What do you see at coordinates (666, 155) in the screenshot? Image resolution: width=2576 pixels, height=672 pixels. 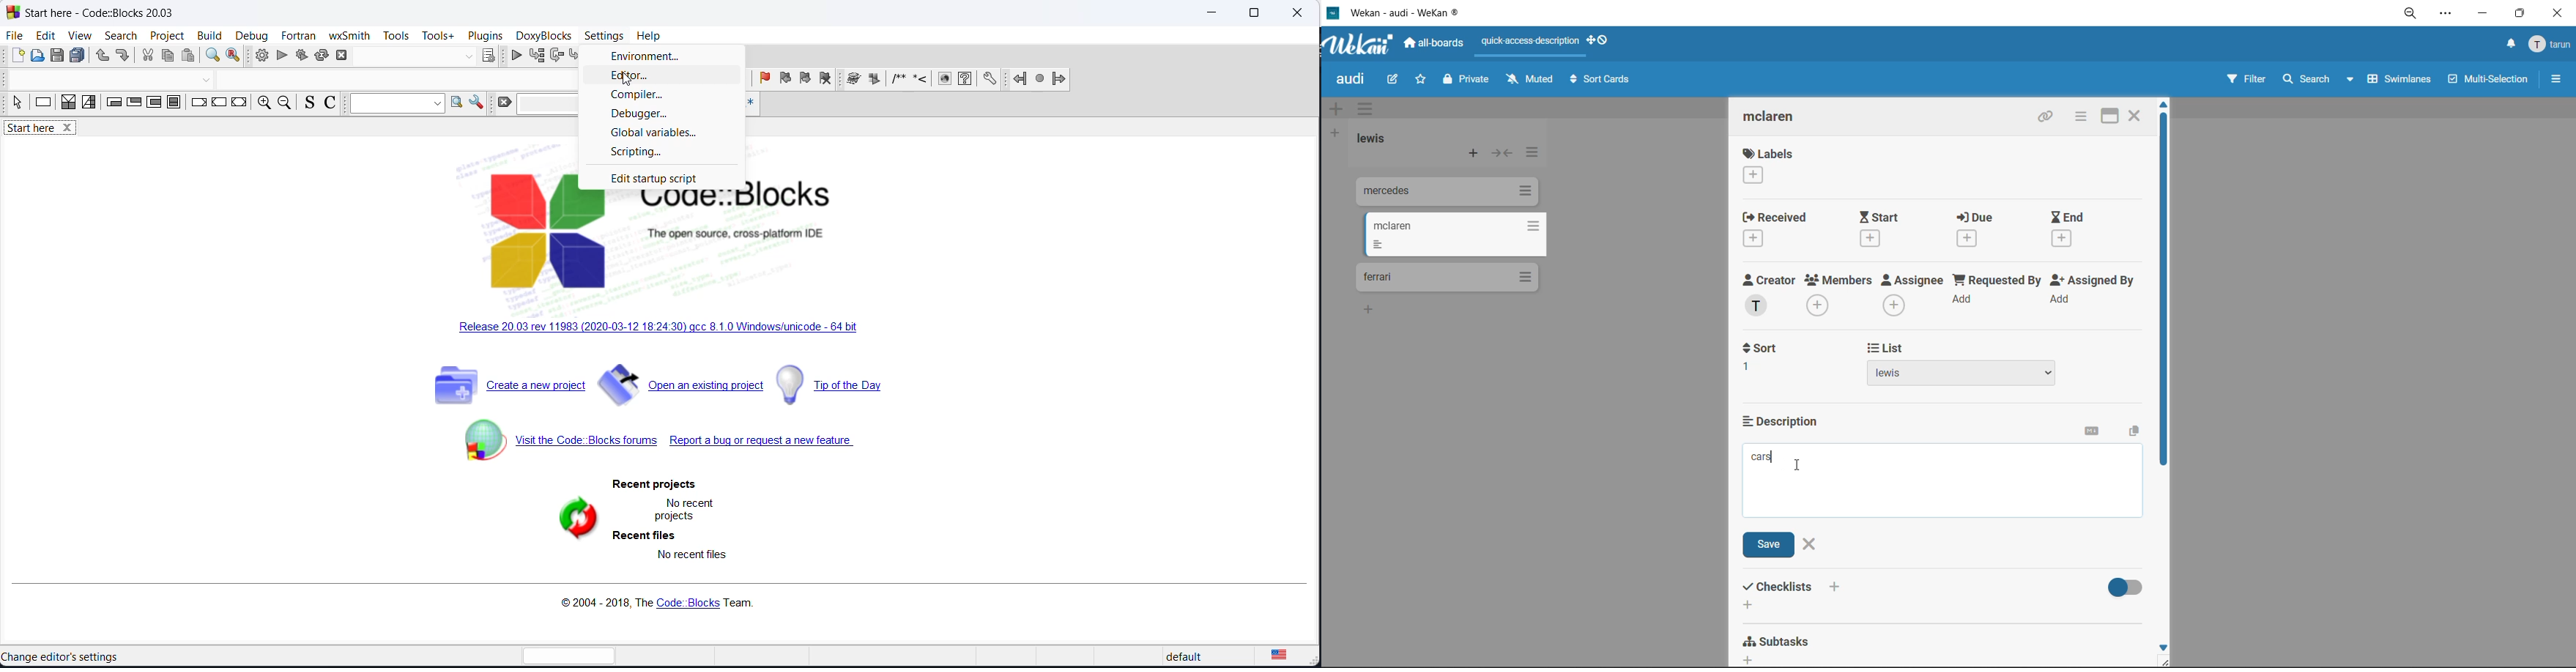 I see `scripting` at bounding box center [666, 155].